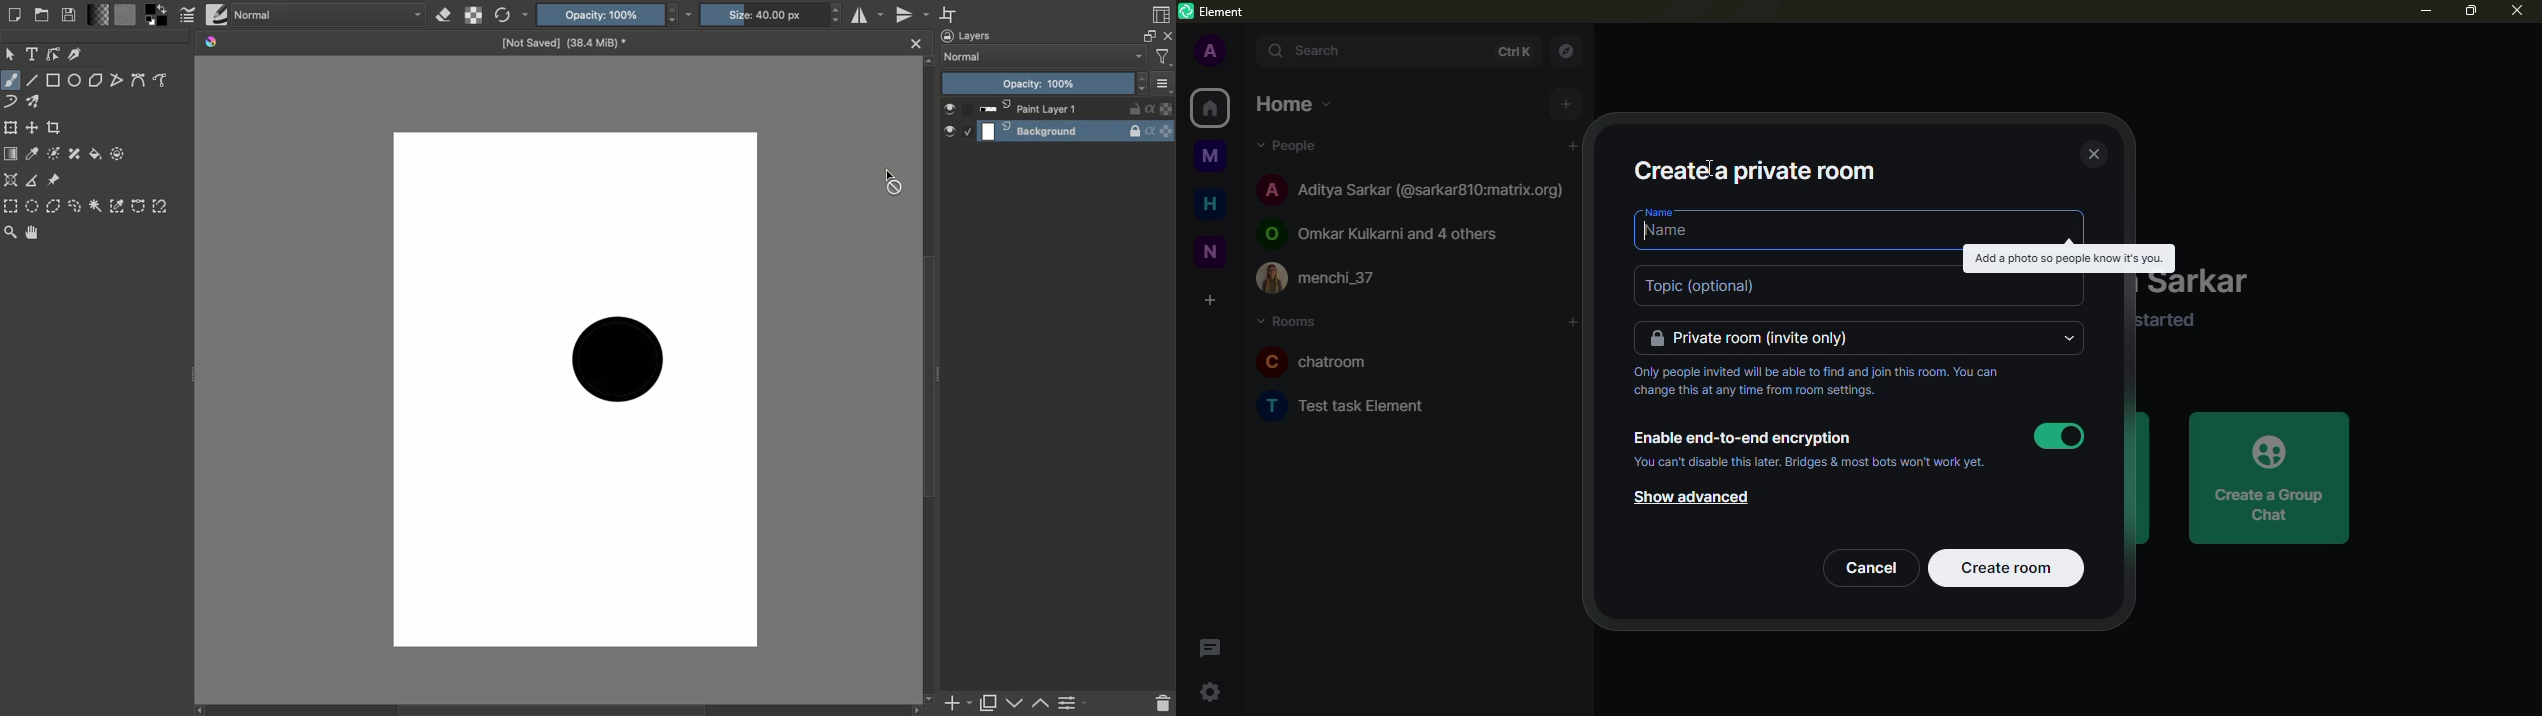 Image resolution: width=2548 pixels, height=728 pixels. What do you see at coordinates (34, 79) in the screenshot?
I see `Line` at bounding box center [34, 79].